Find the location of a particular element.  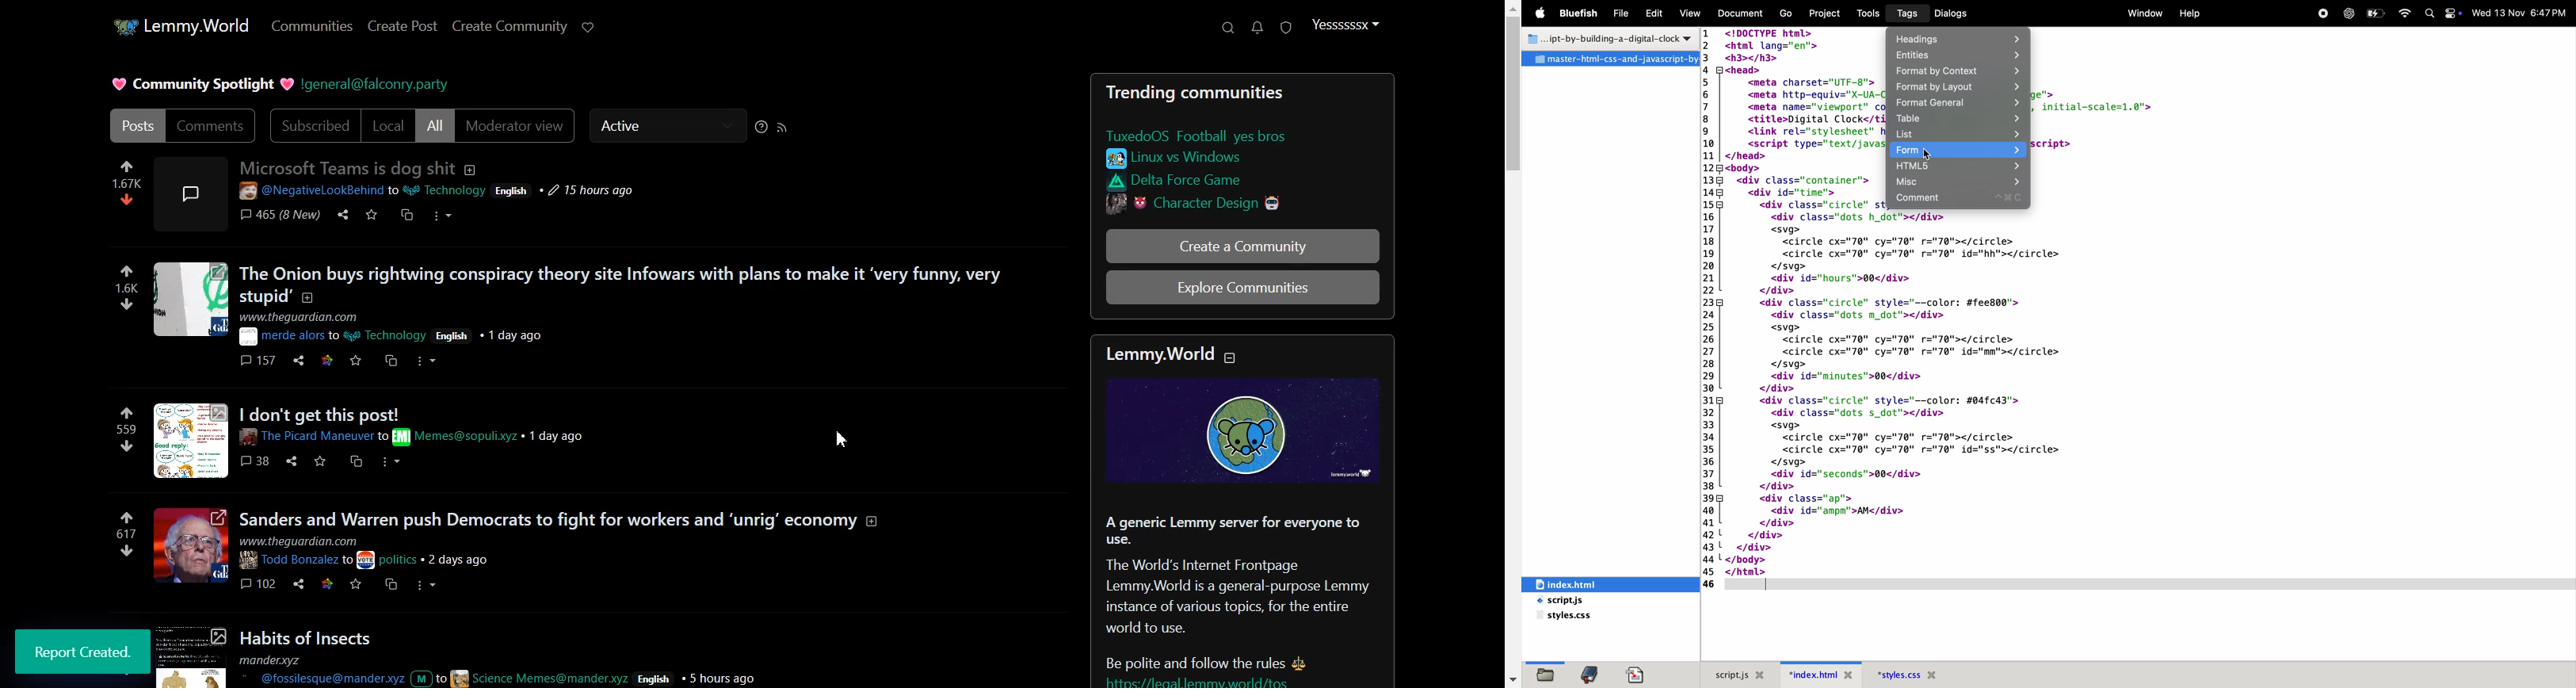

posts is located at coordinates (624, 303).